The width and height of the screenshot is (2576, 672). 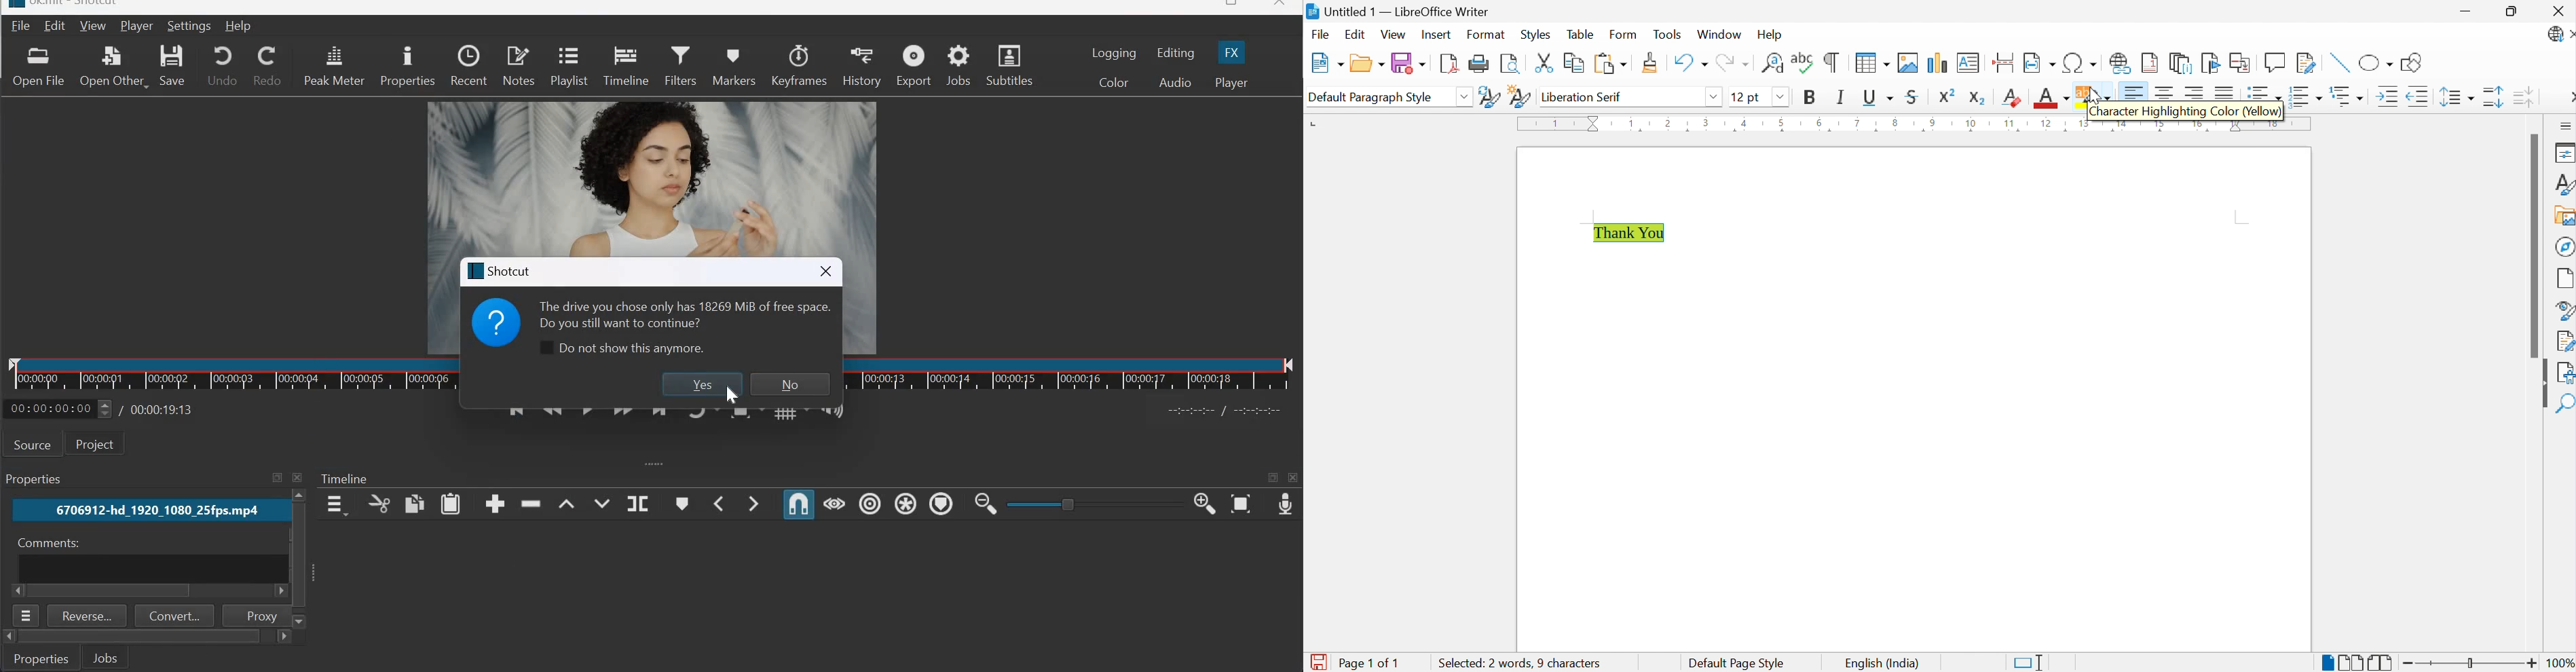 What do you see at coordinates (870, 504) in the screenshot?
I see `Ripple` at bounding box center [870, 504].